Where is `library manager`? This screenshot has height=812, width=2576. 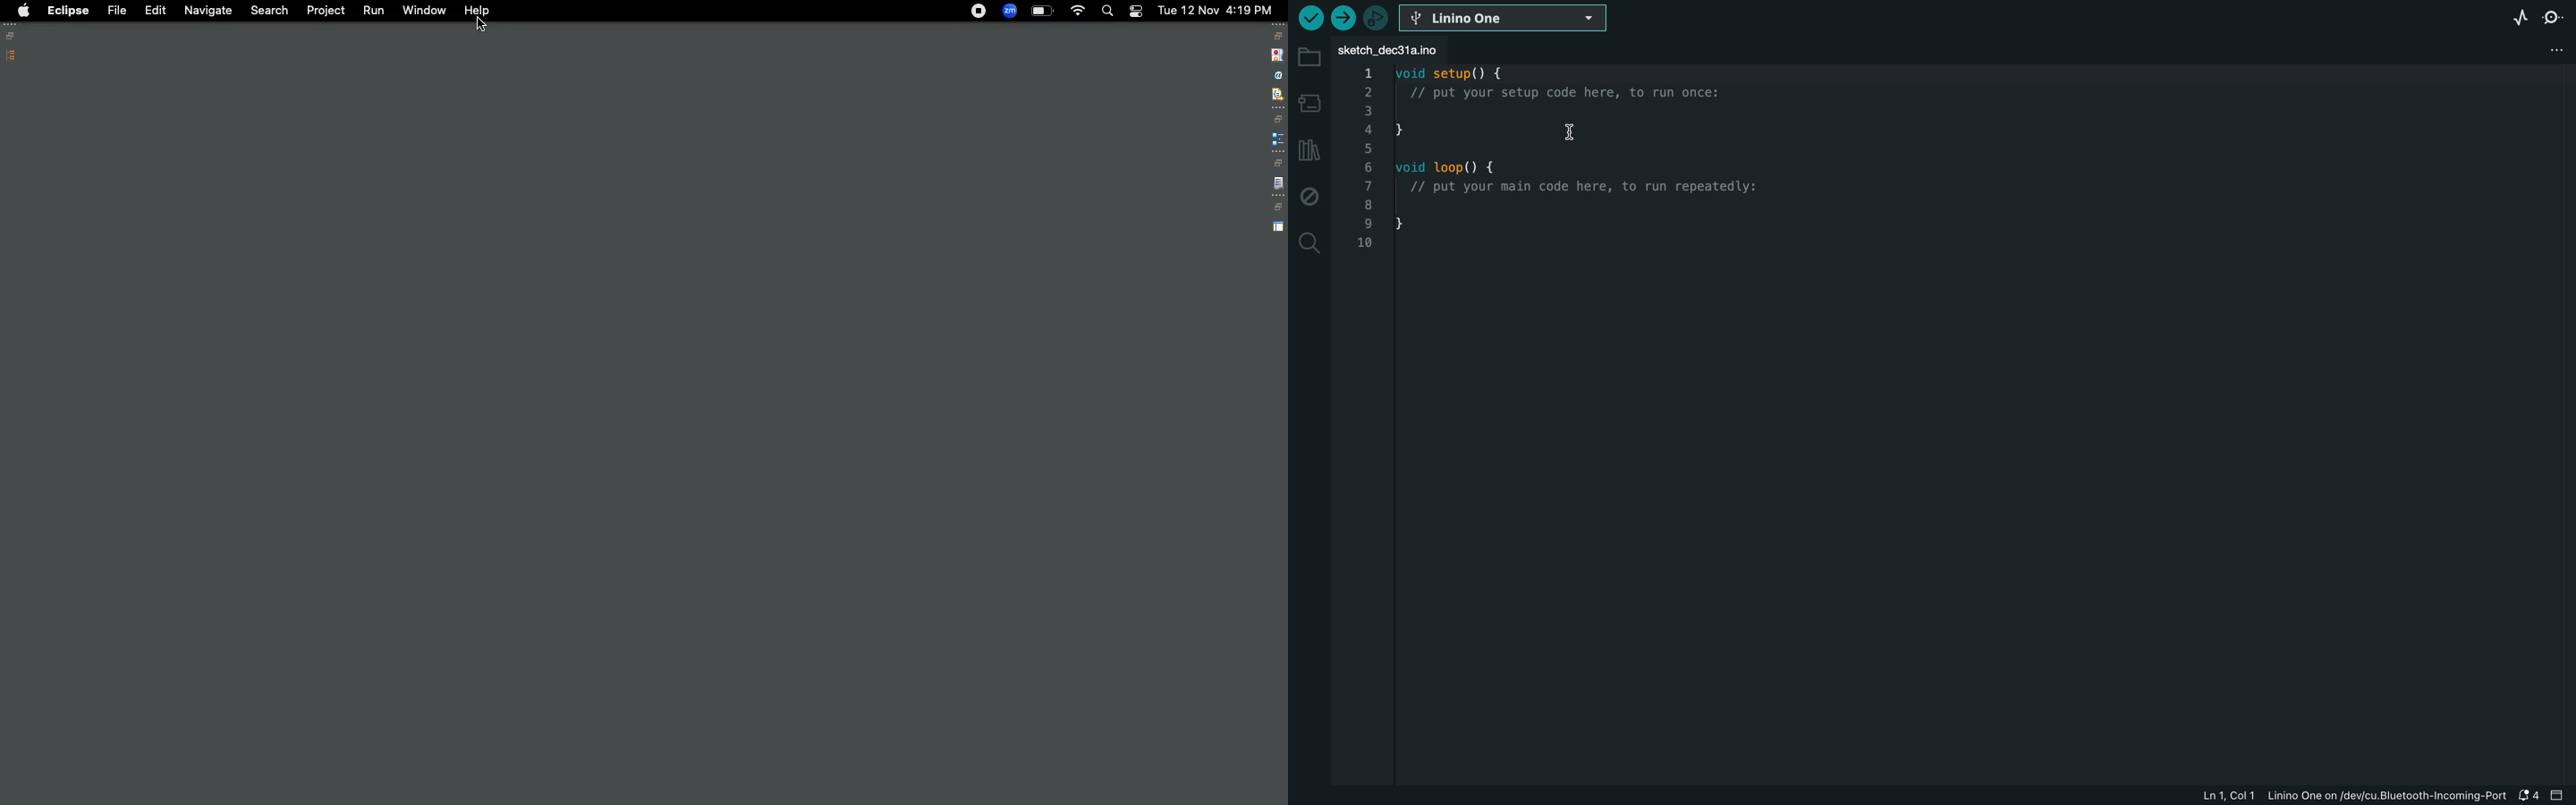 library manager is located at coordinates (1309, 153).